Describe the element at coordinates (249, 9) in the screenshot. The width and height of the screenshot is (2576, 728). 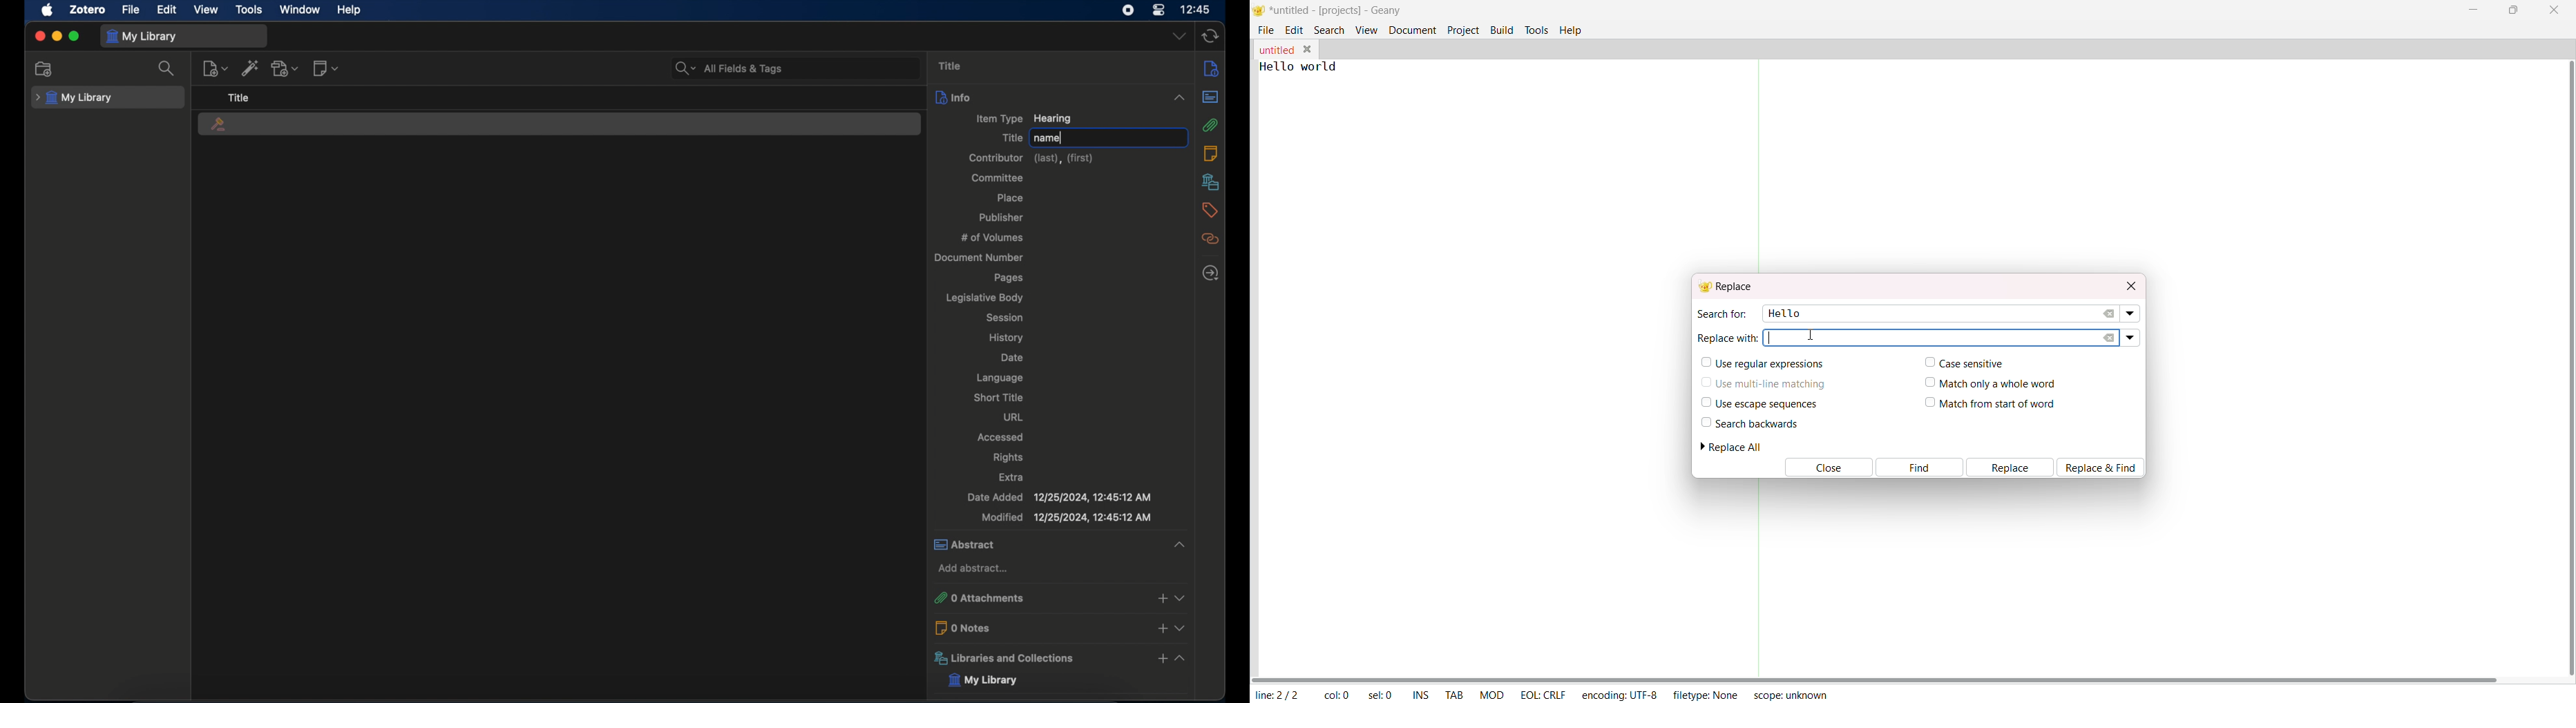
I see `tools` at that location.